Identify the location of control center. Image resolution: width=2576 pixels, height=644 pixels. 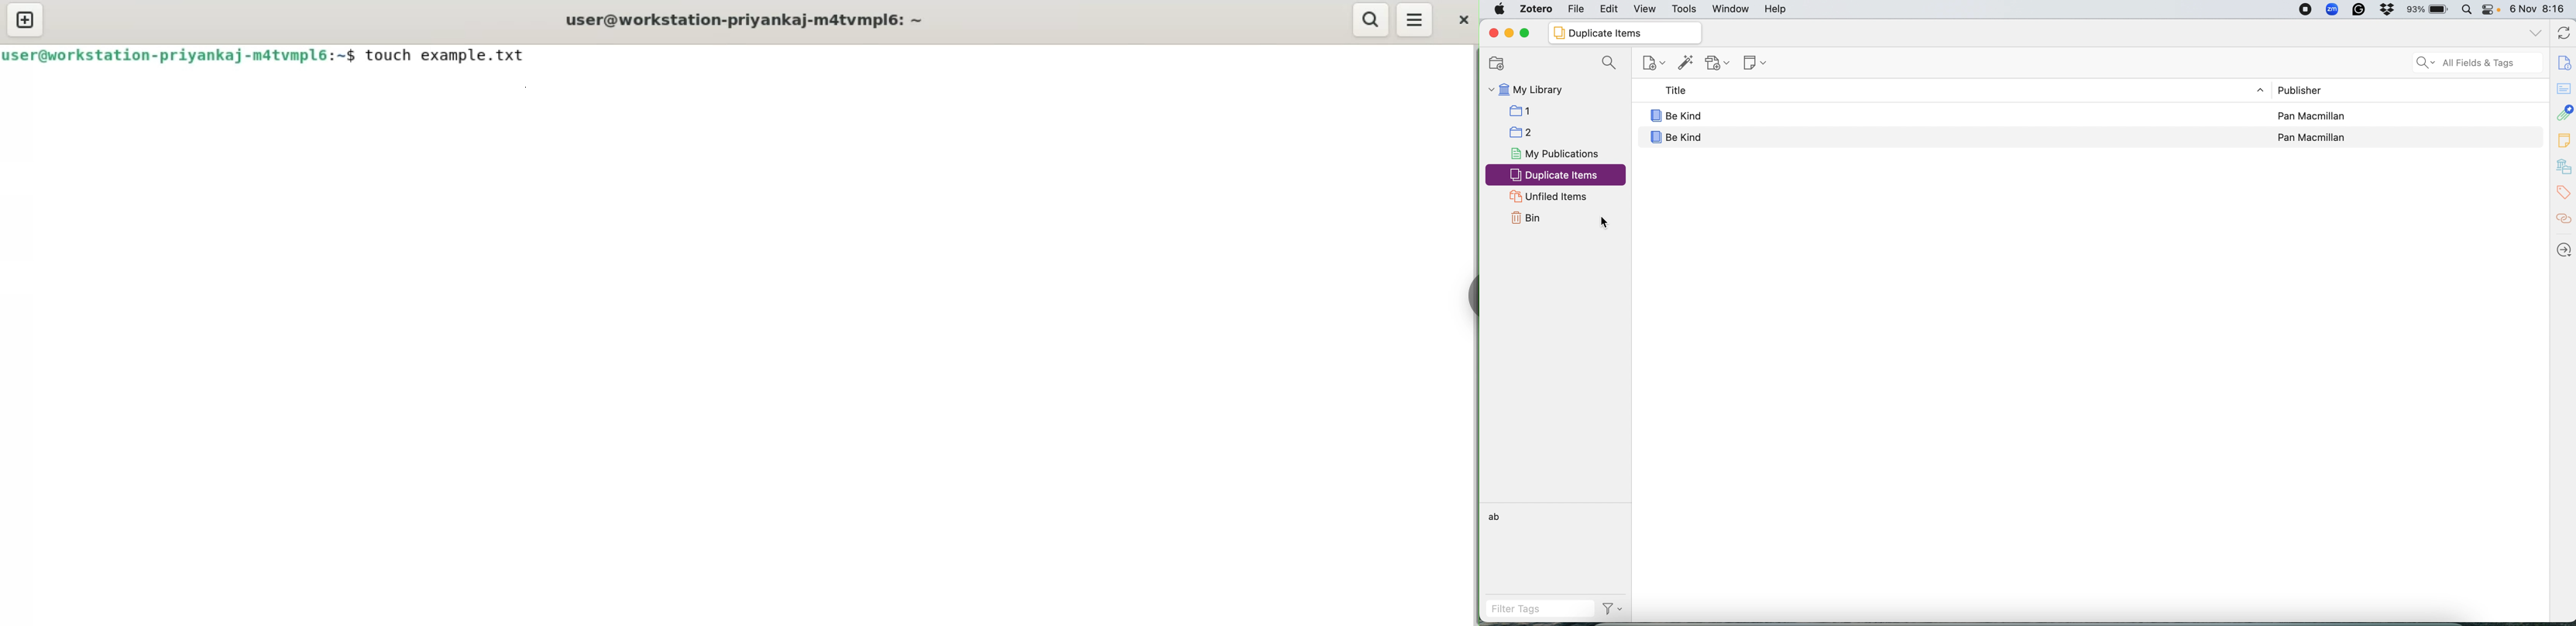
(2493, 10).